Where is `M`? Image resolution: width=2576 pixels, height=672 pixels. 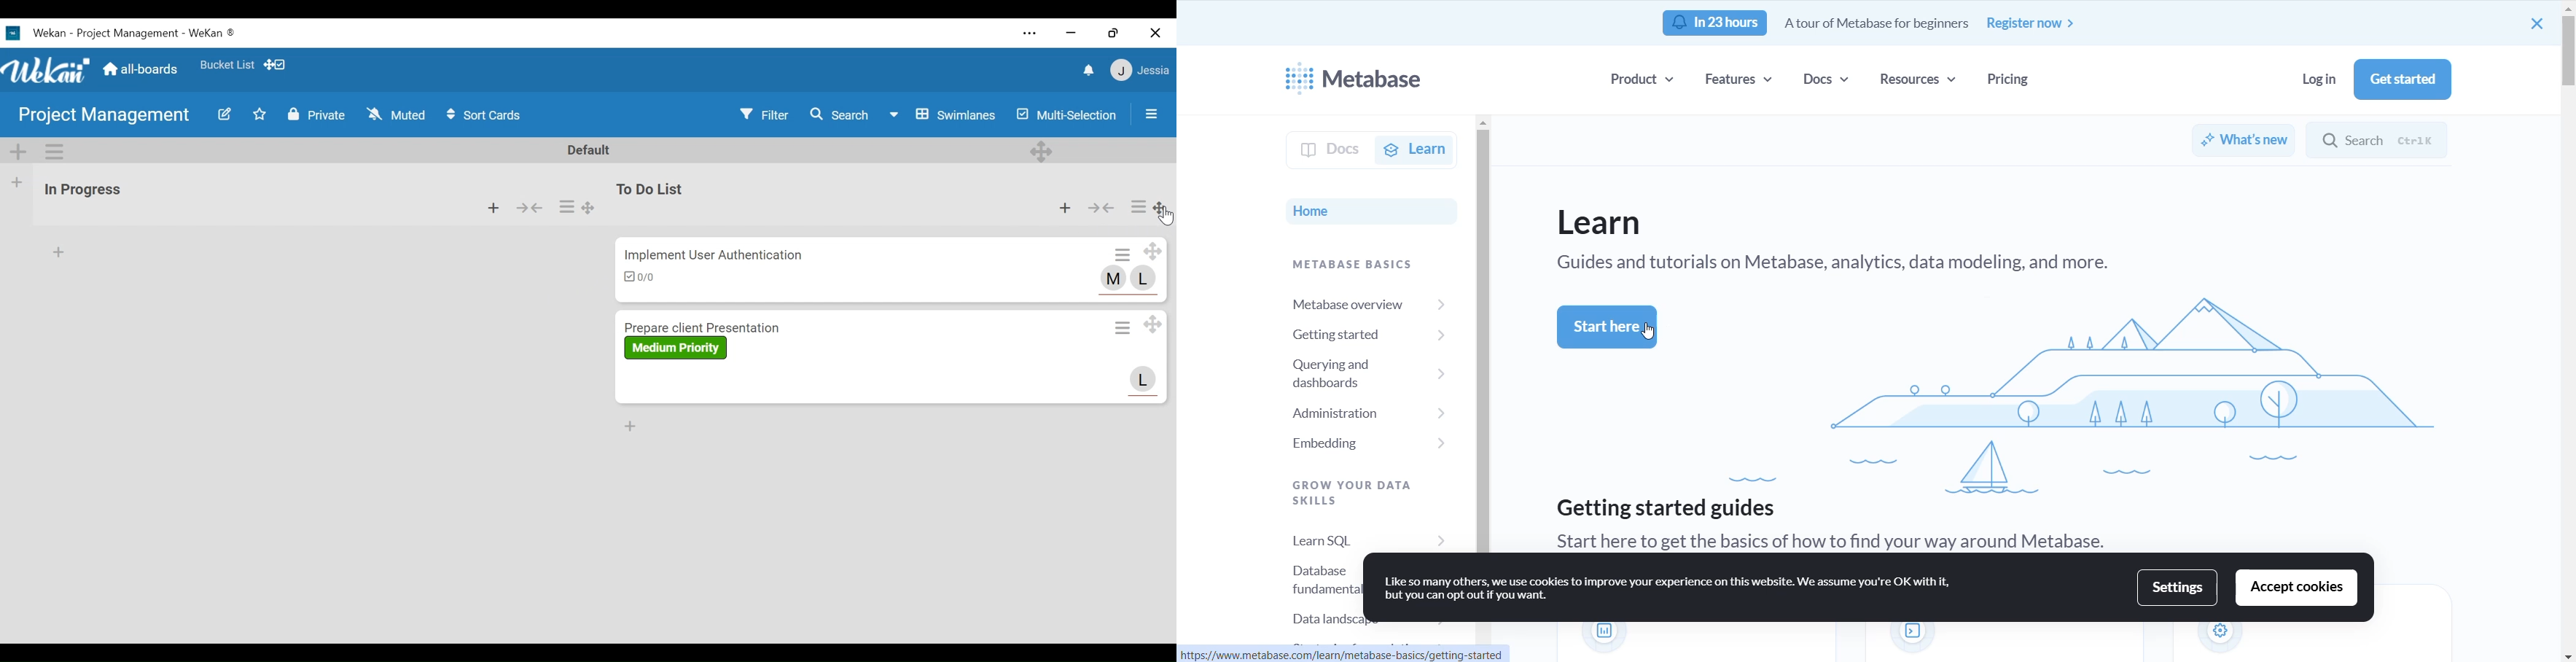 M is located at coordinates (1117, 280).